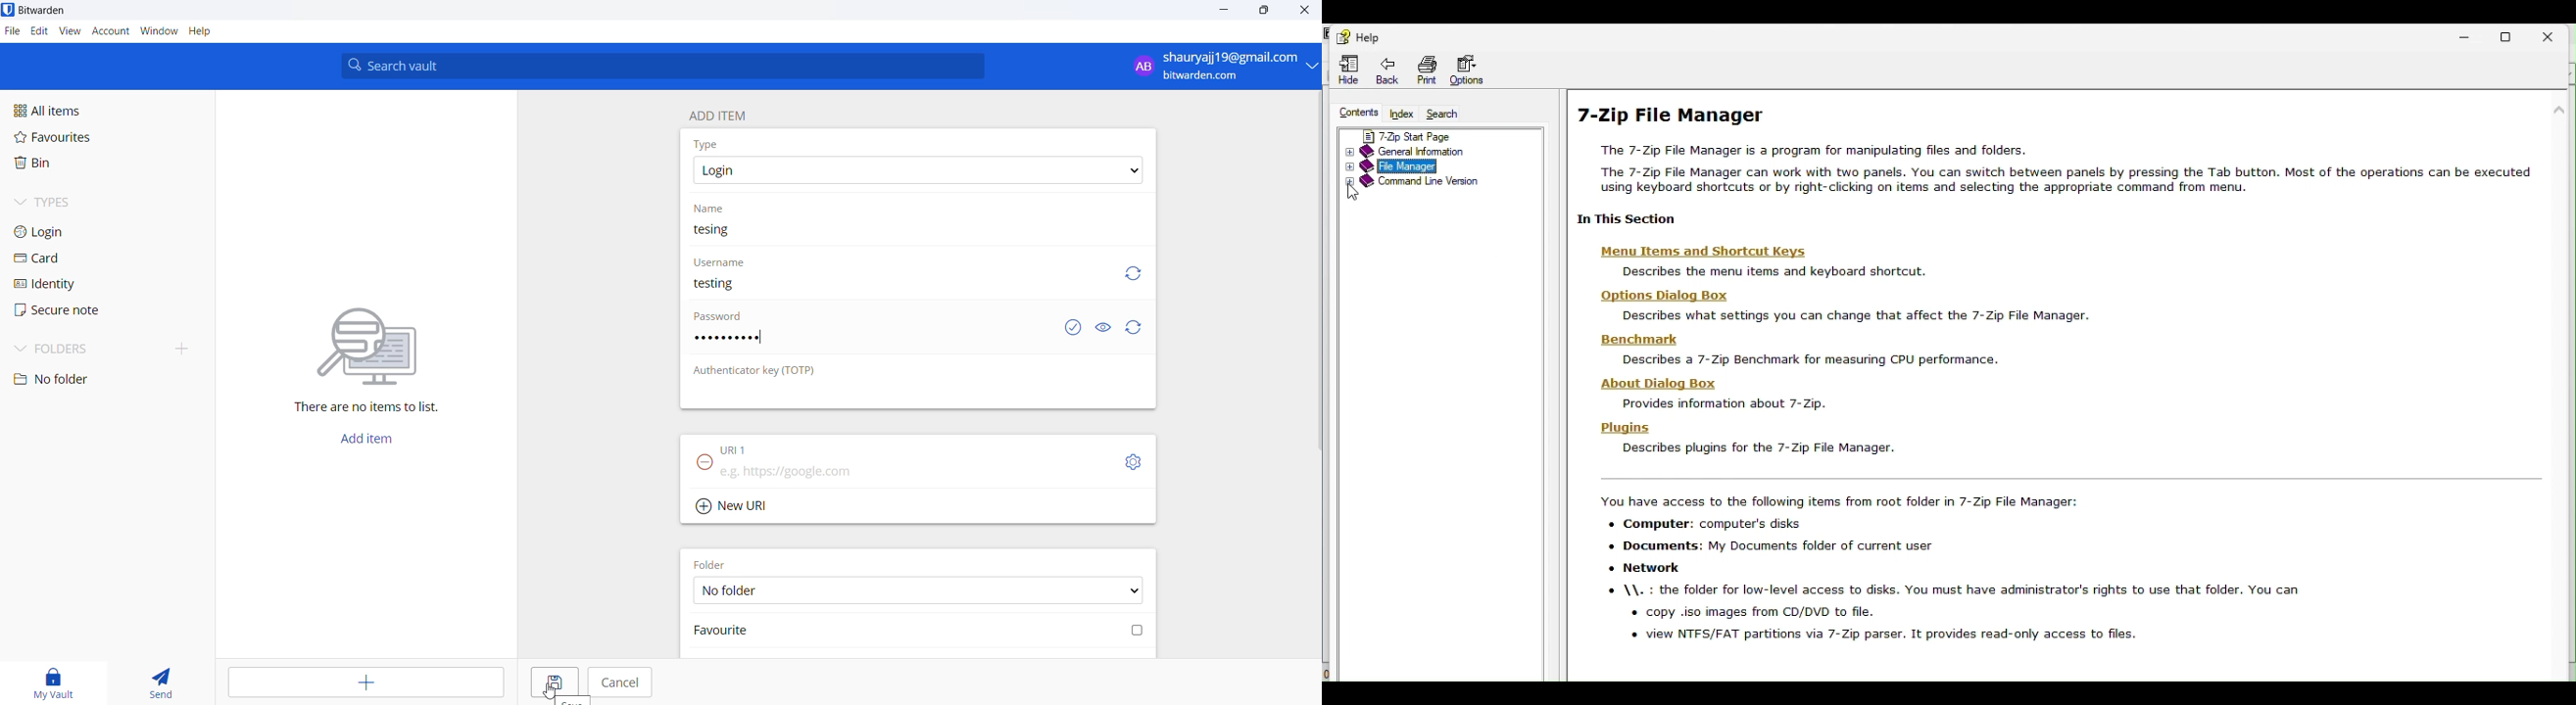 The image size is (2576, 728). What do you see at coordinates (1471, 69) in the screenshot?
I see `Options` at bounding box center [1471, 69].